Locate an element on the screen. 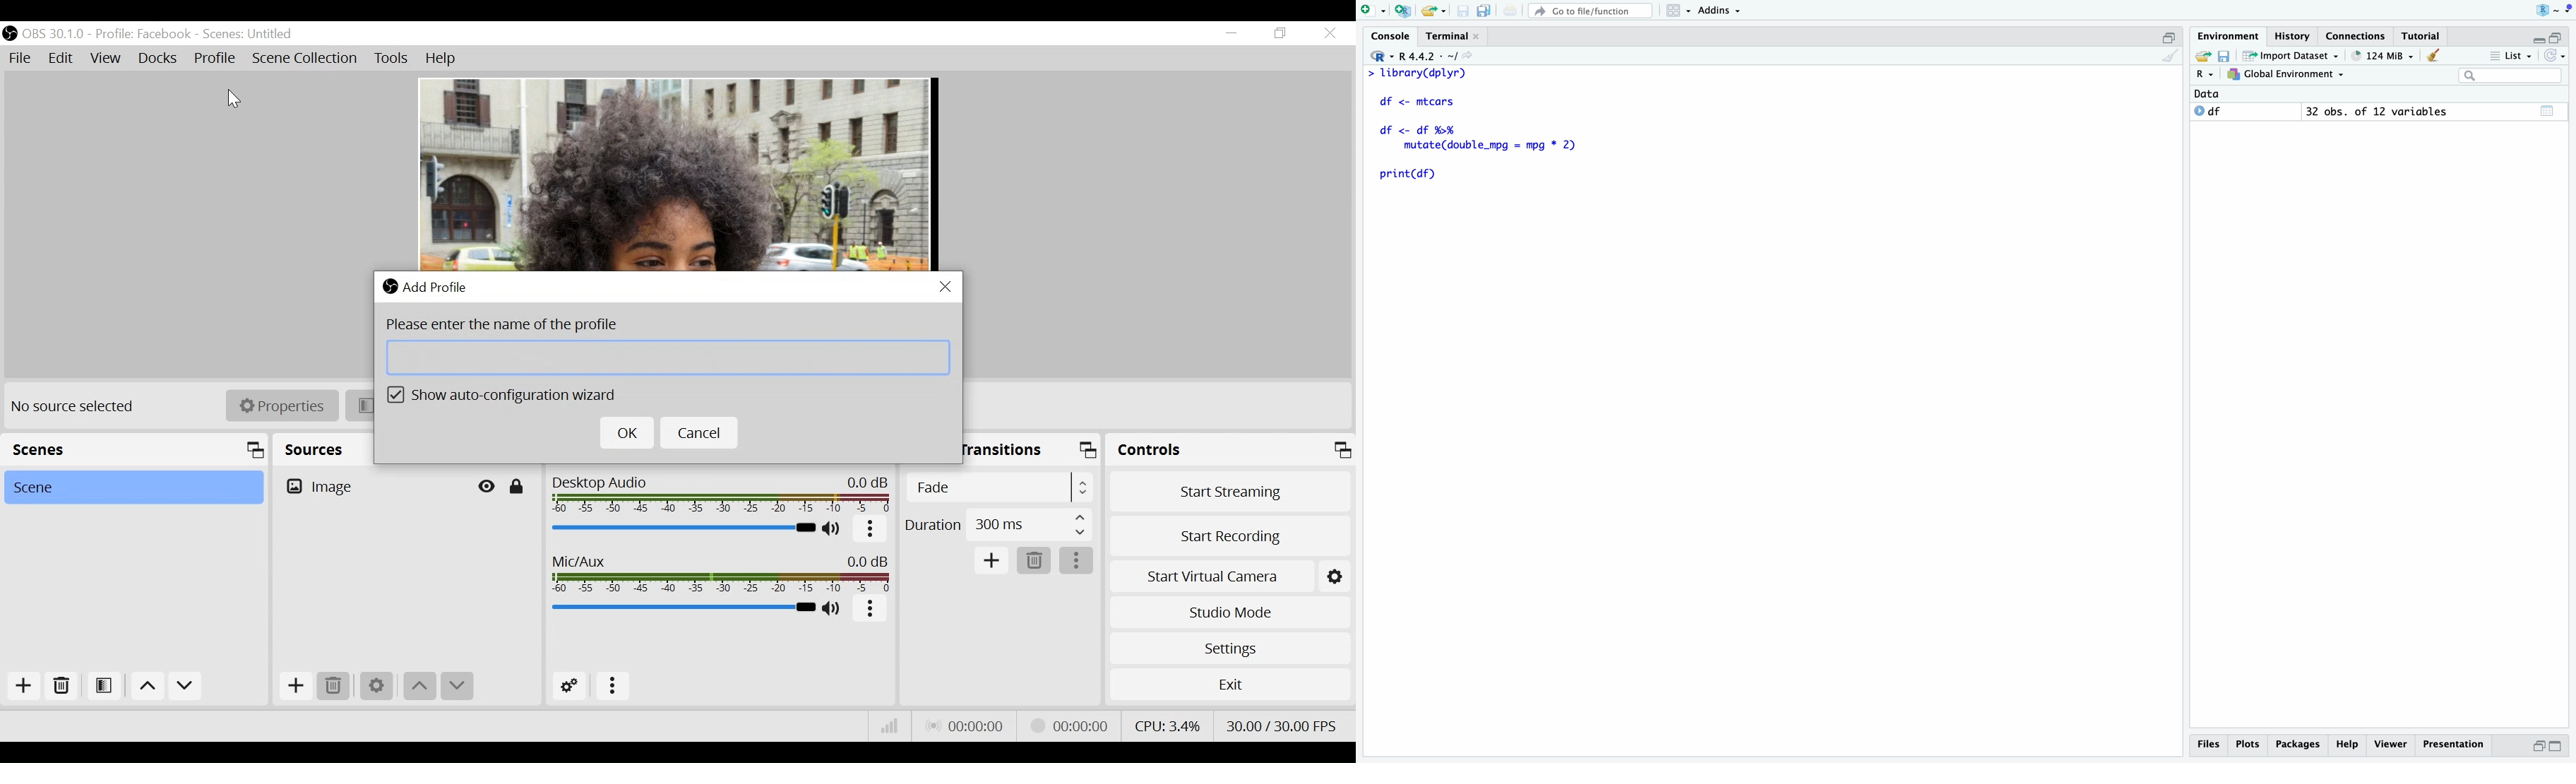 The height and width of the screenshot is (784, 2576). df is located at coordinates (2209, 111).